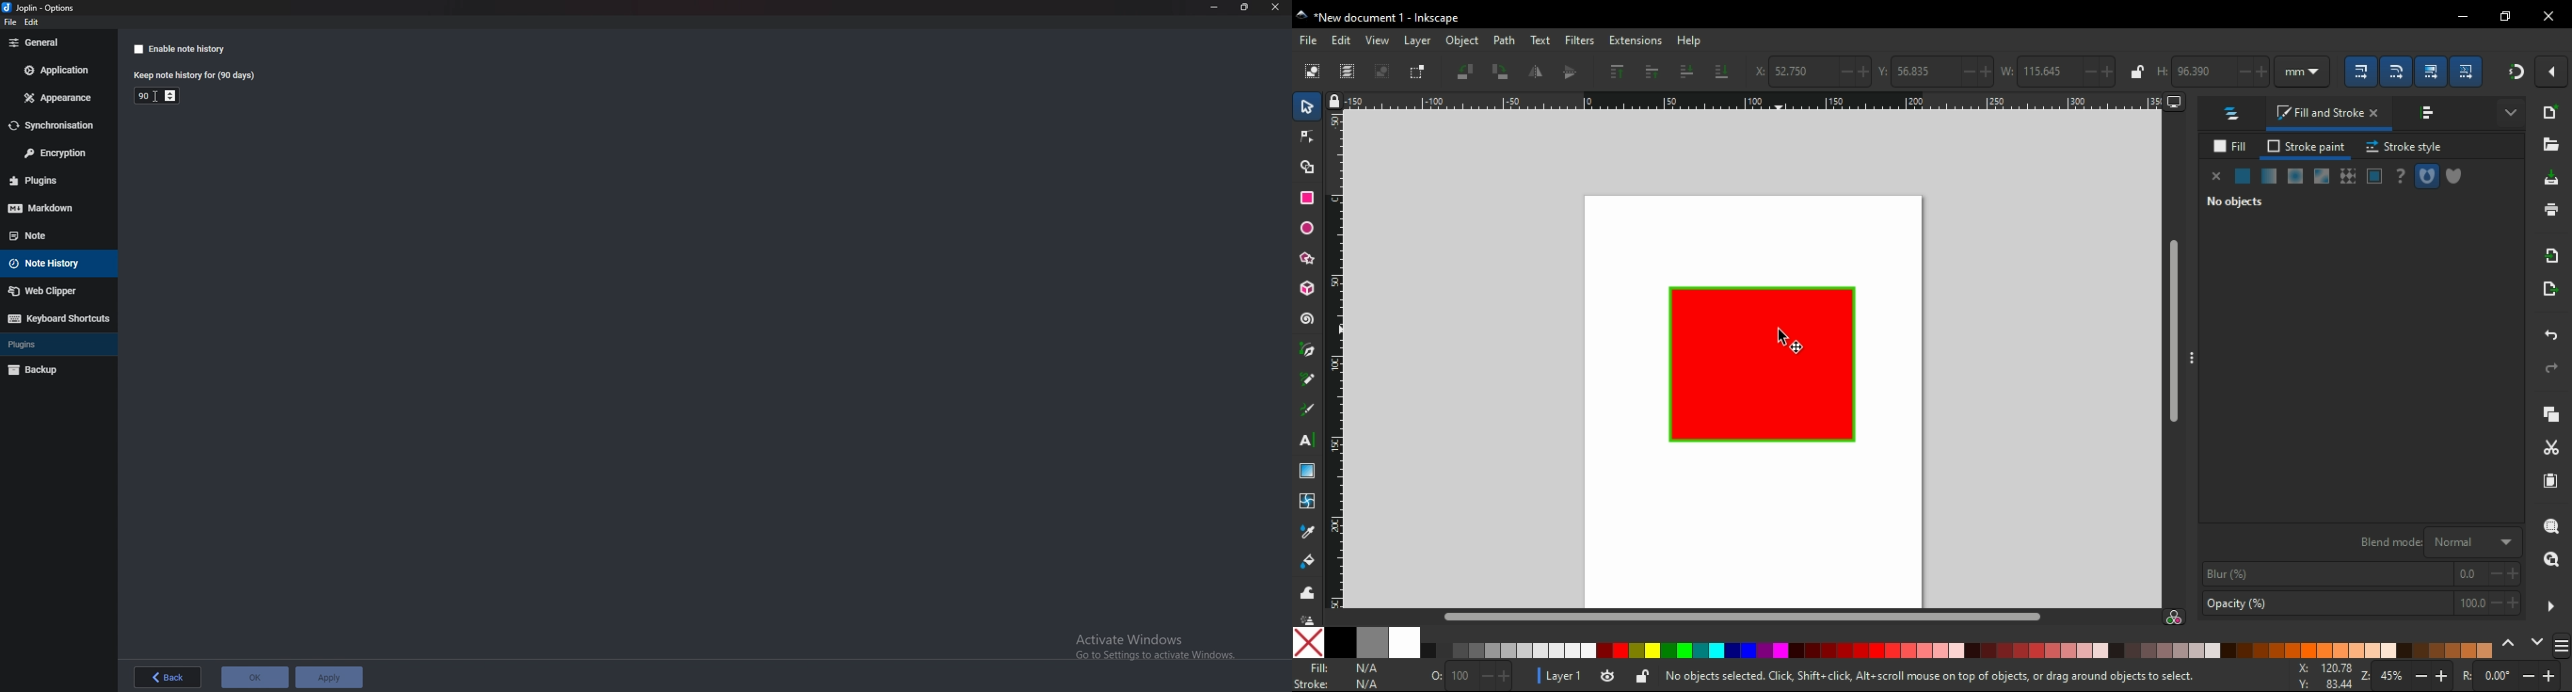 The image size is (2576, 700). I want to click on 56, so click(1923, 71).